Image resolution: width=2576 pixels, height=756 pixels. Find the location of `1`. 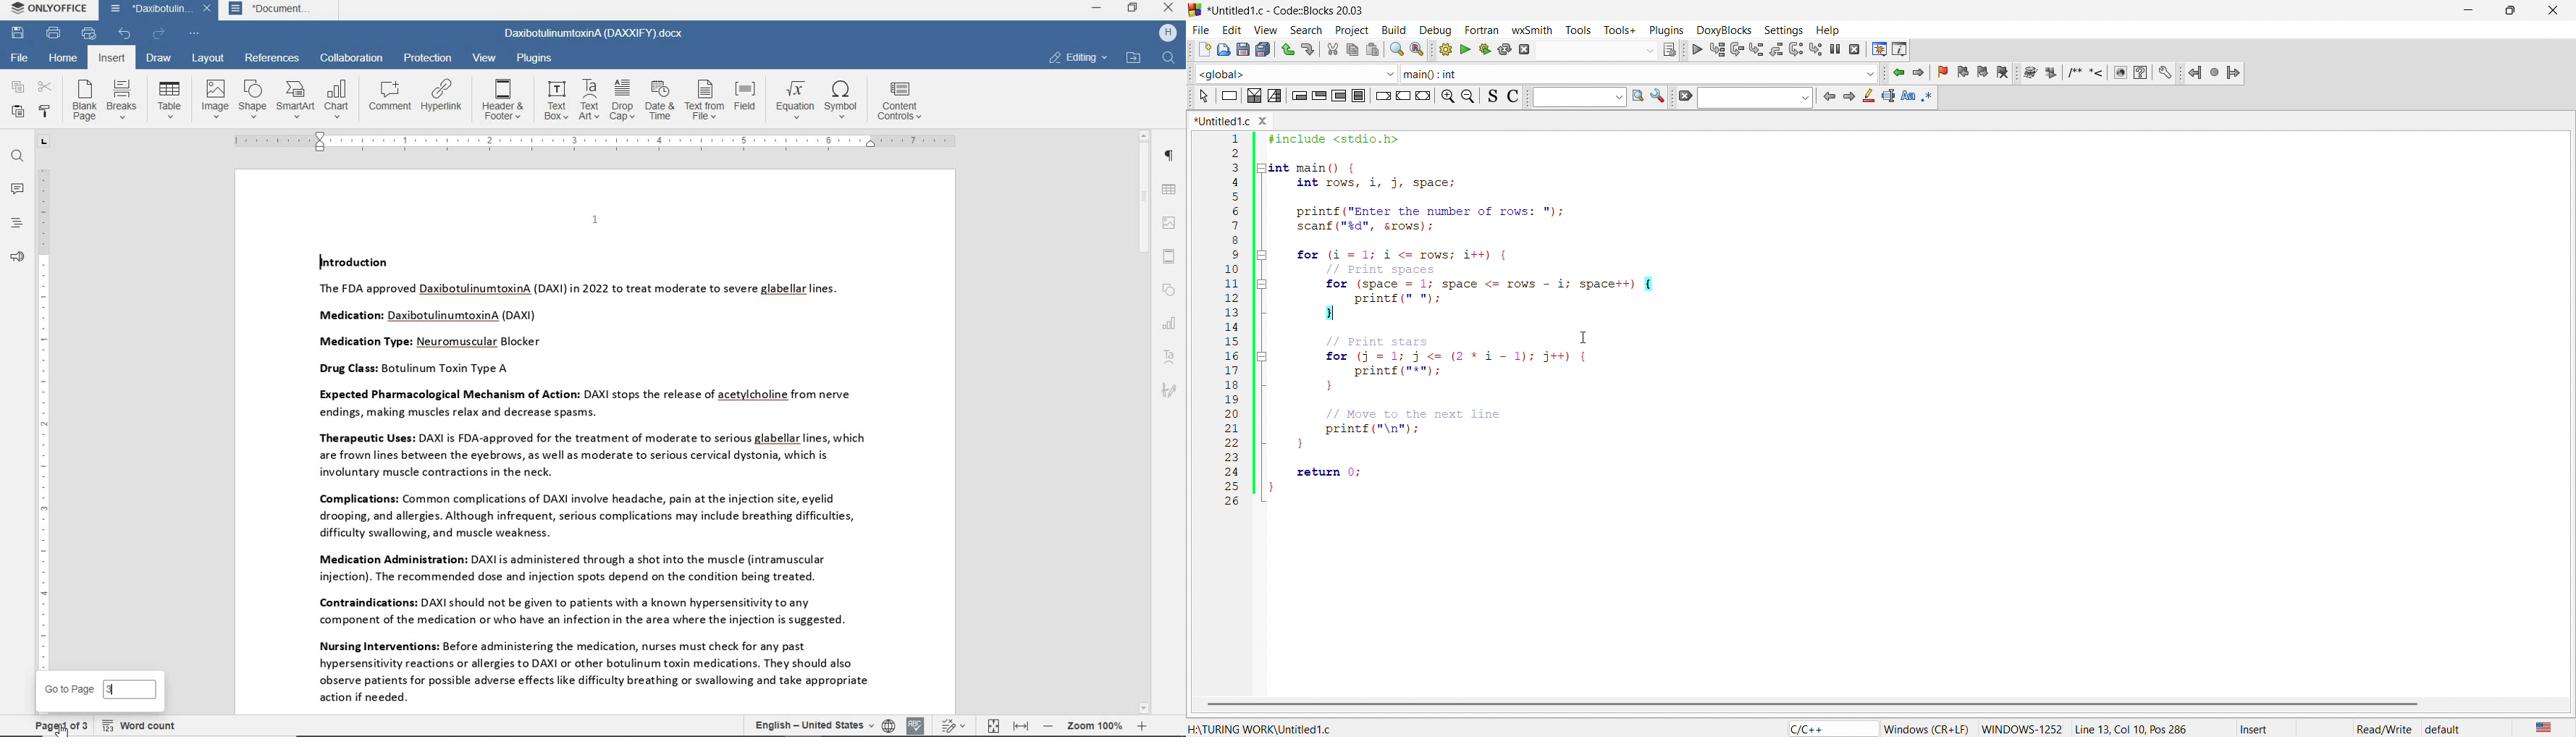

1 is located at coordinates (594, 219).